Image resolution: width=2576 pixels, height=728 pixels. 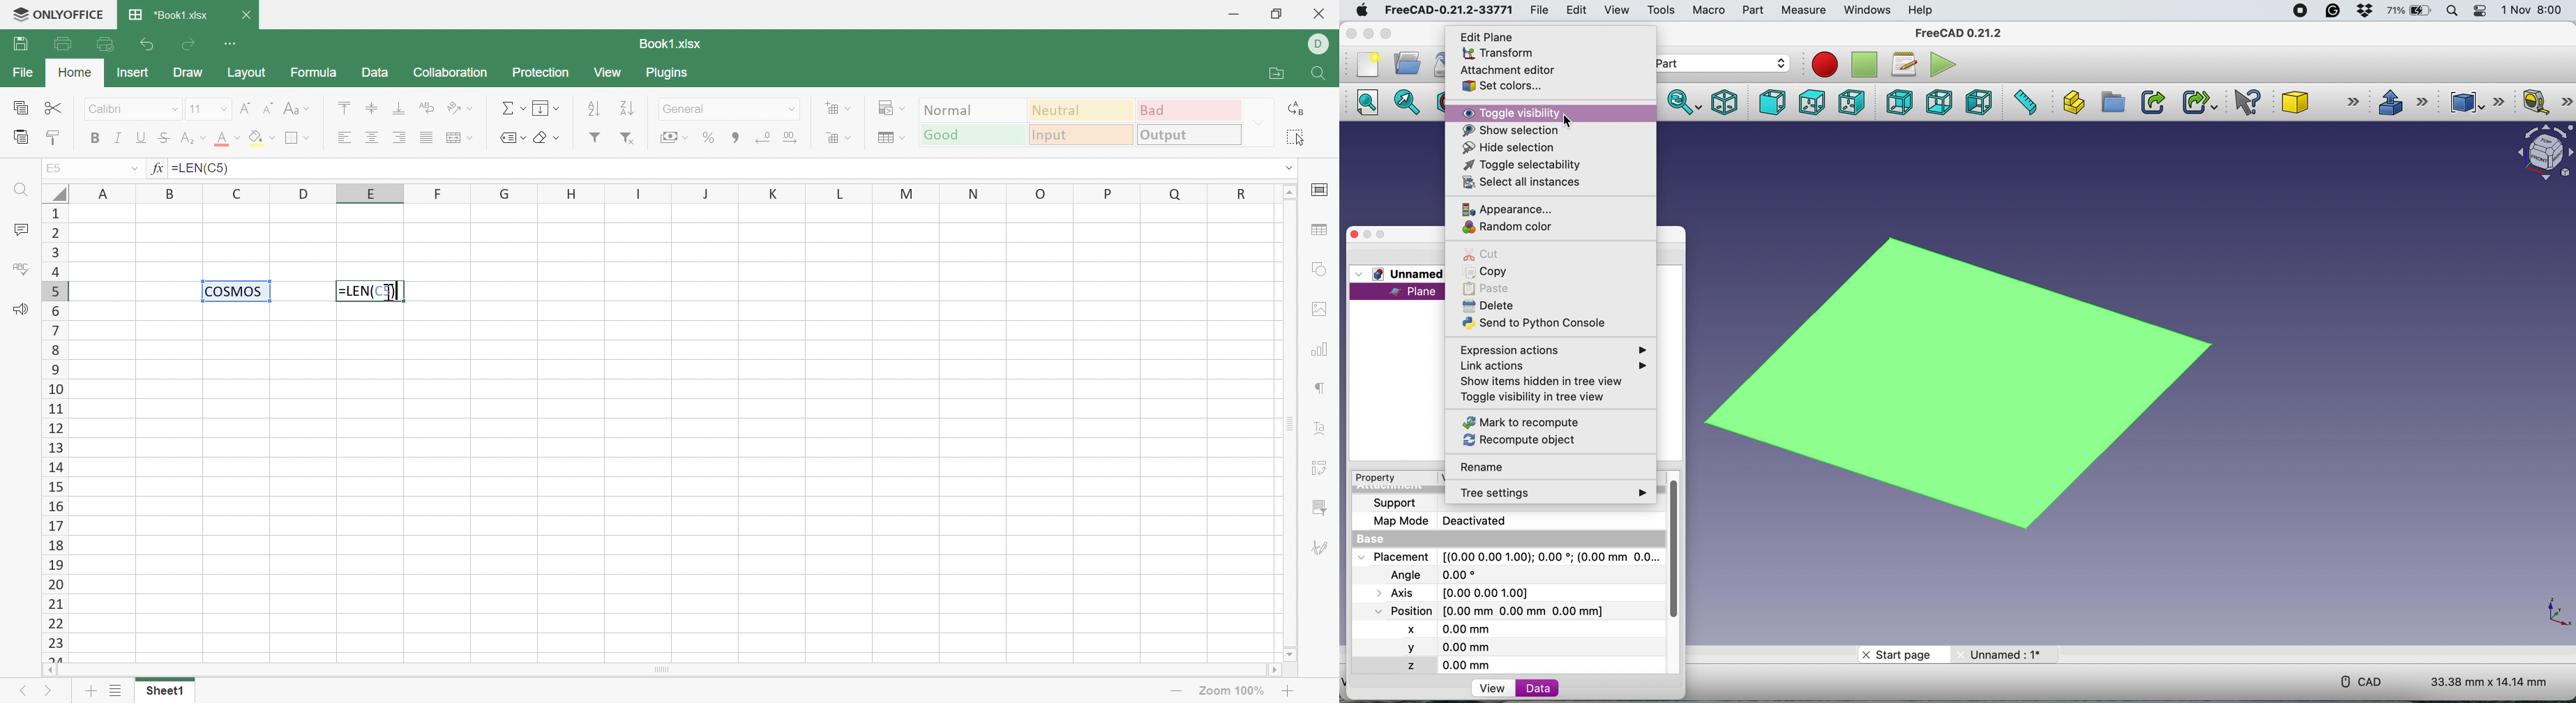 I want to click on Delete cells, so click(x=839, y=137).